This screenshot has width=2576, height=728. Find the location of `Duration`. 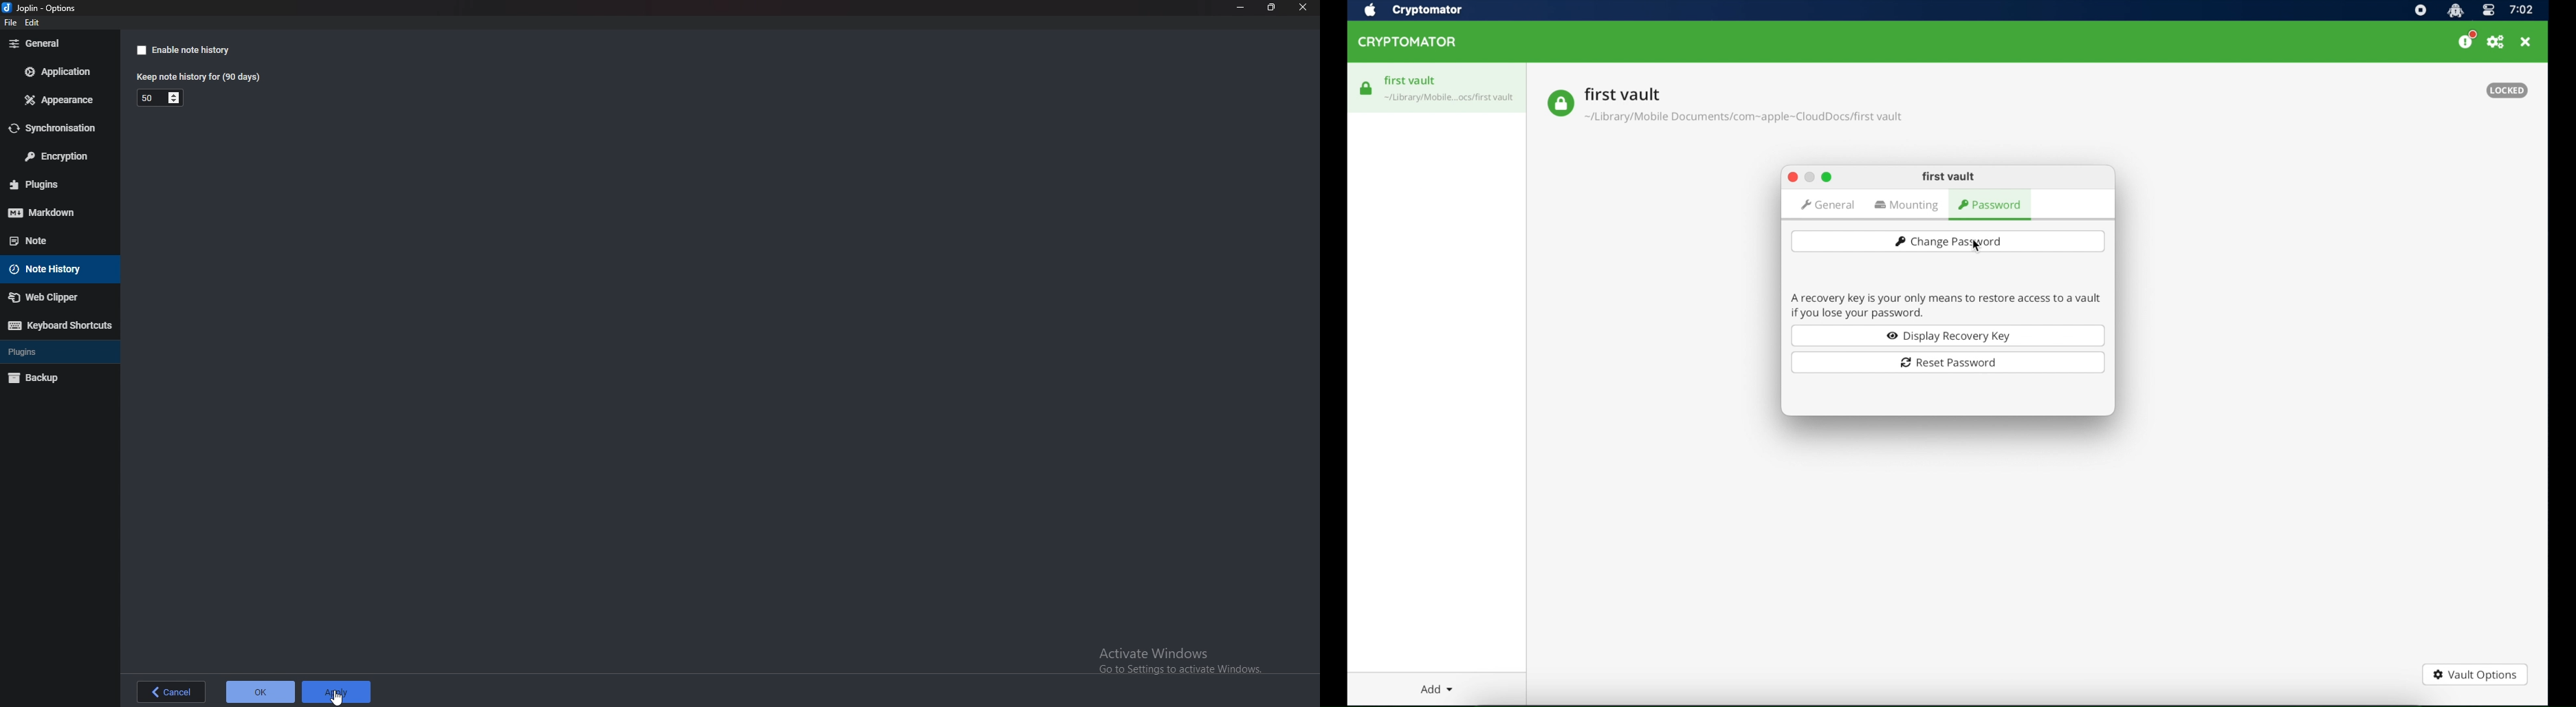

Duration is located at coordinates (146, 98).